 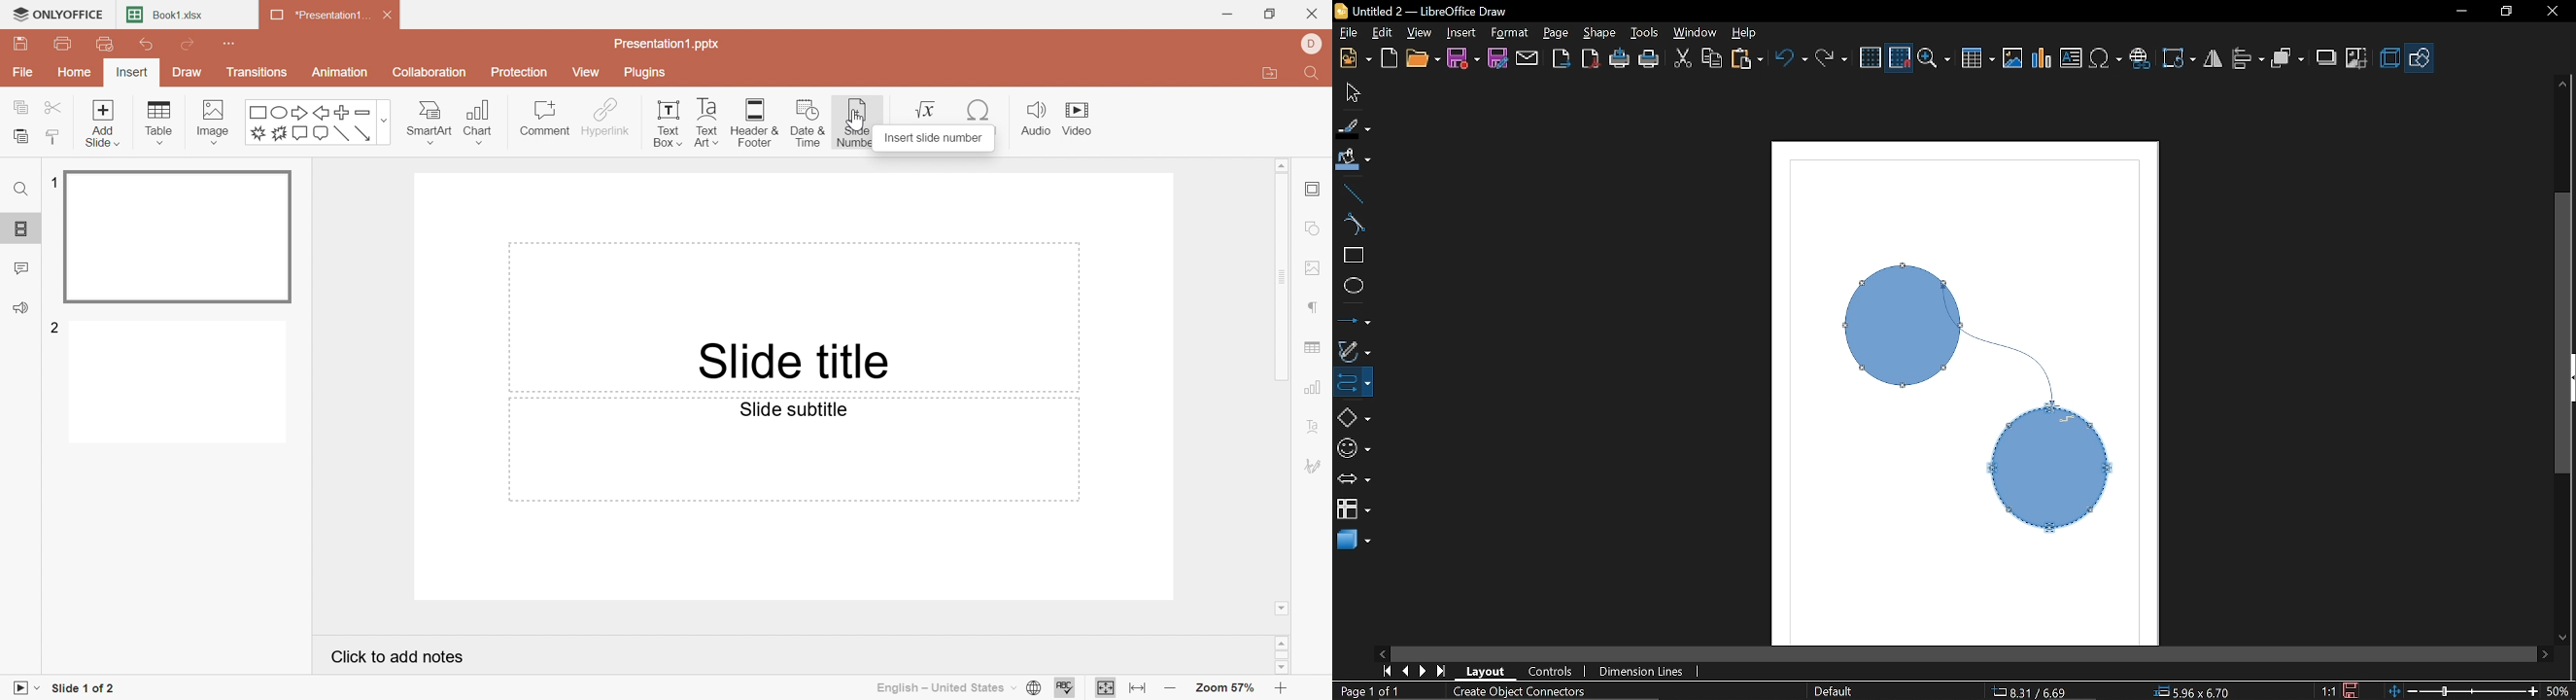 What do you see at coordinates (2073, 59) in the screenshot?
I see `Insert text` at bounding box center [2073, 59].